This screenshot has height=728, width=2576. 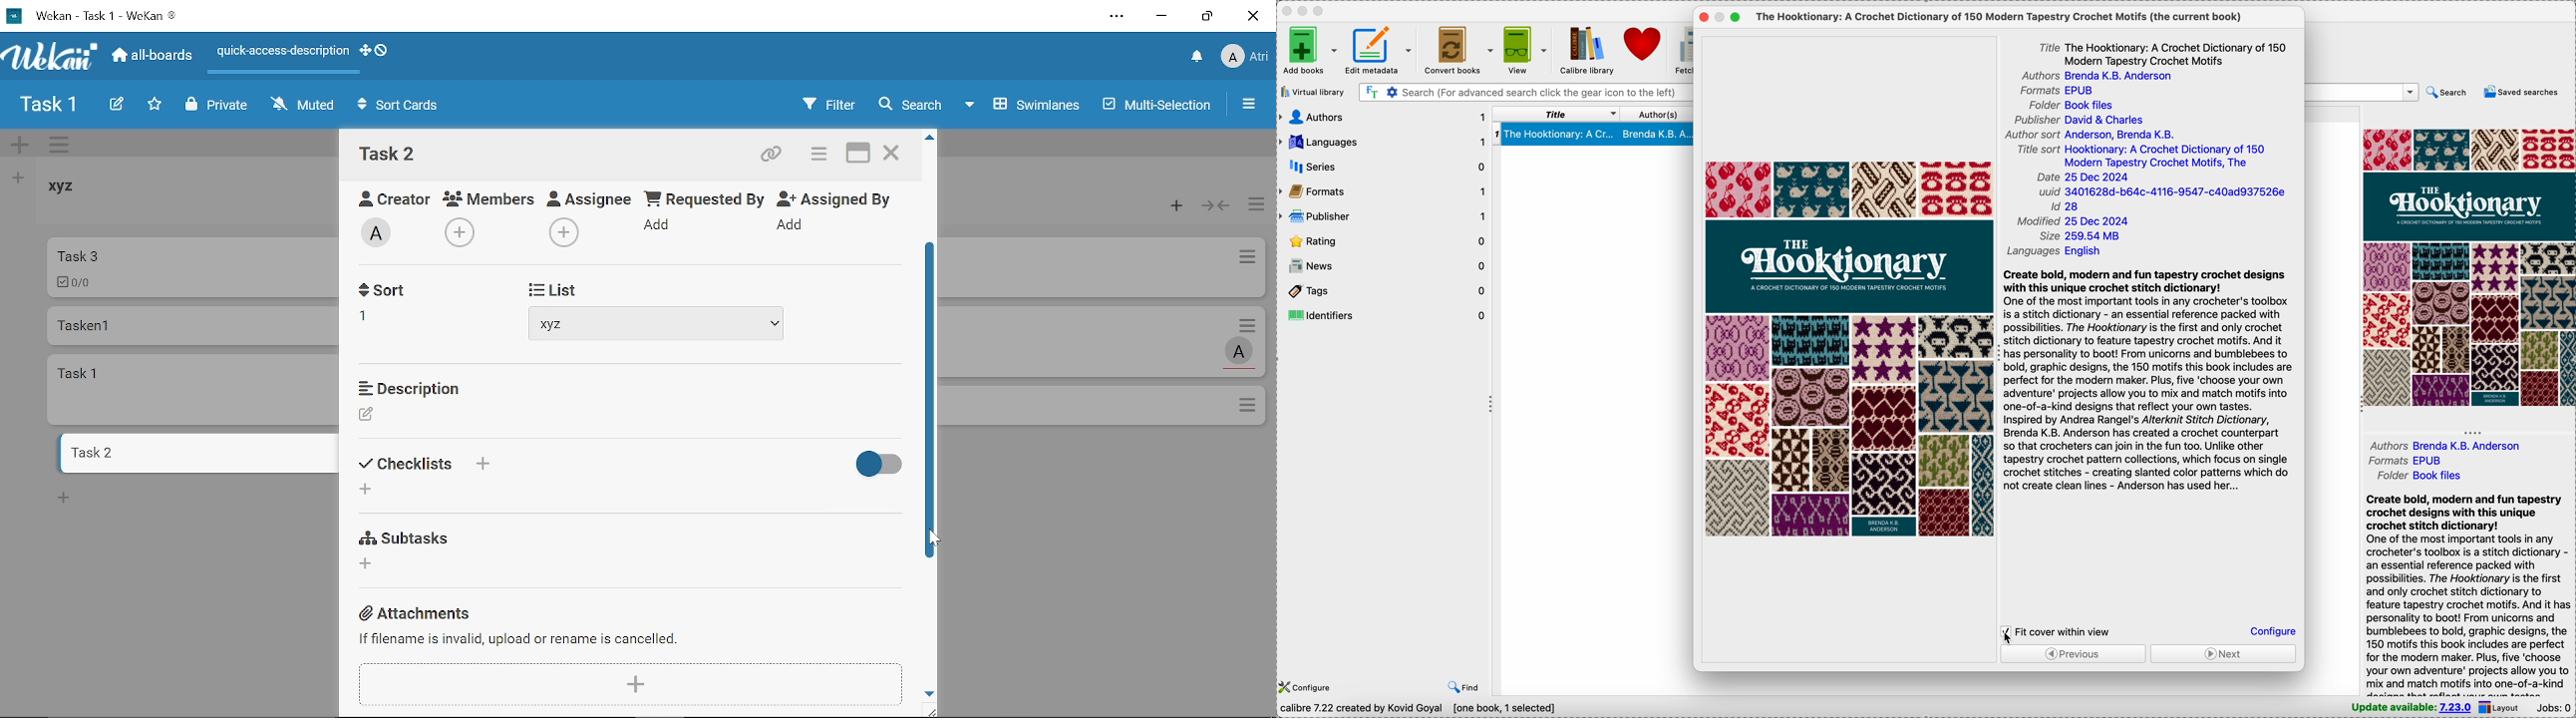 What do you see at coordinates (48, 105) in the screenshot?
I see `Board name` at bounding box center [48, 105].